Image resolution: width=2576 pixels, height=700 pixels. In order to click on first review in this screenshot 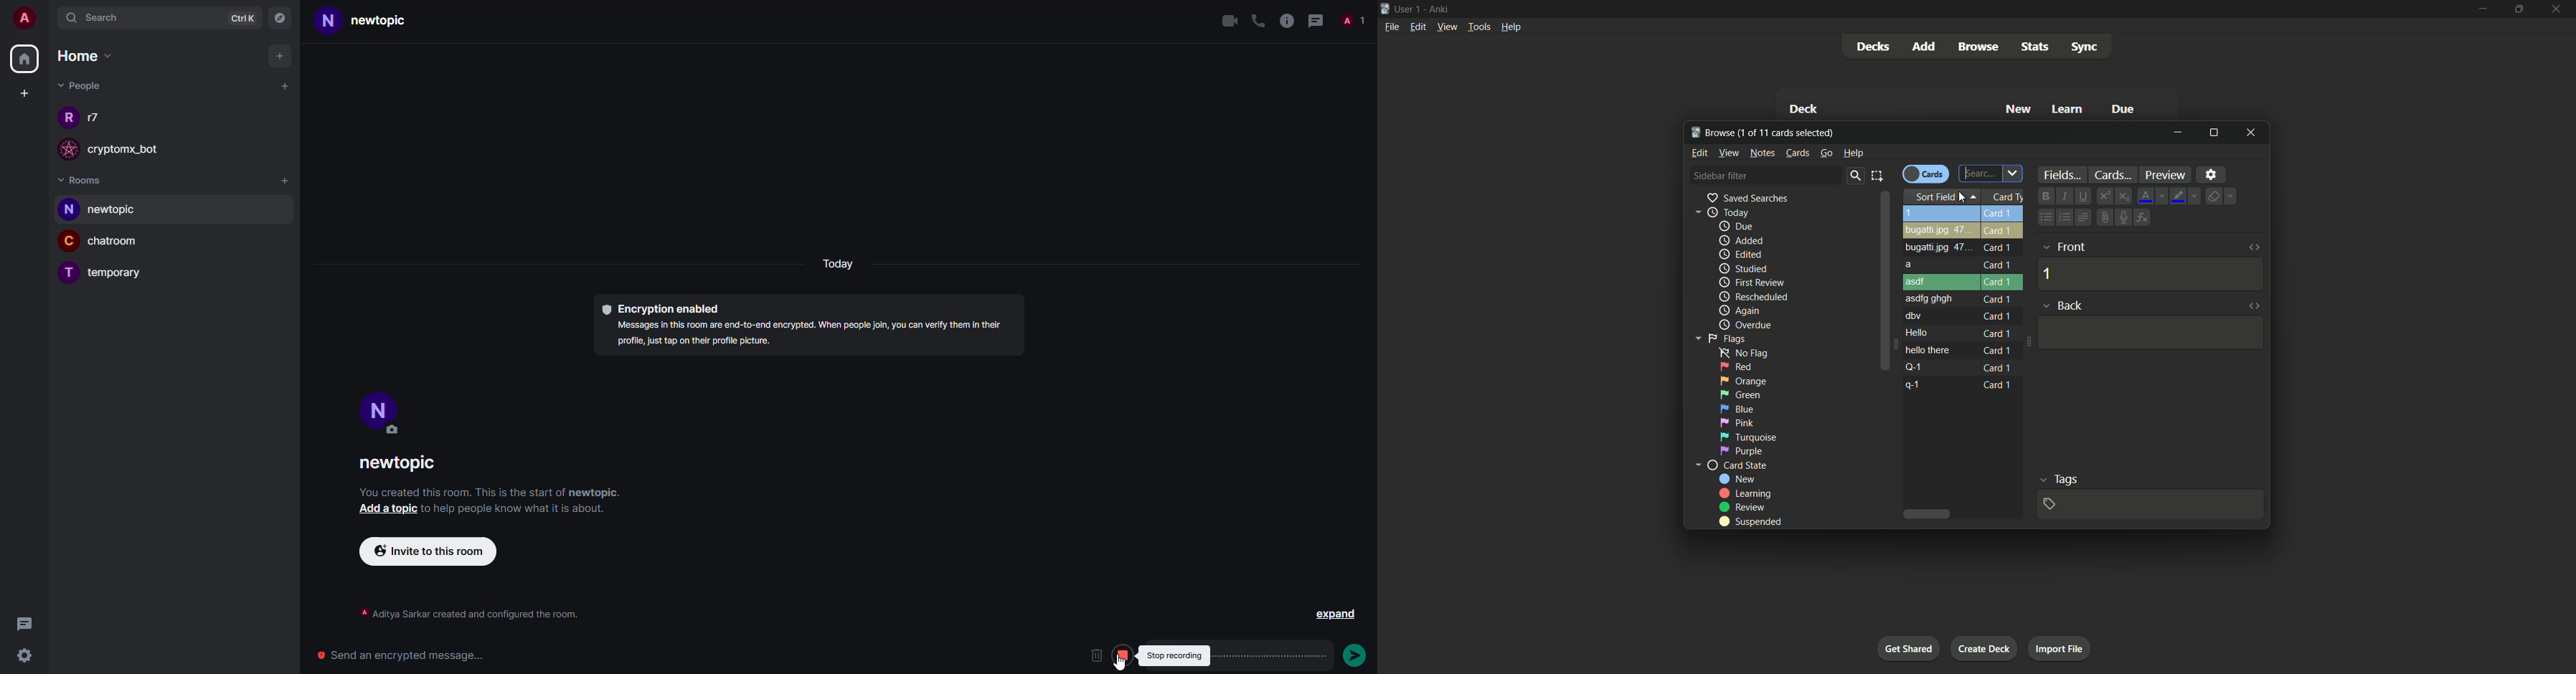, I will do `click(1755, 282)`.